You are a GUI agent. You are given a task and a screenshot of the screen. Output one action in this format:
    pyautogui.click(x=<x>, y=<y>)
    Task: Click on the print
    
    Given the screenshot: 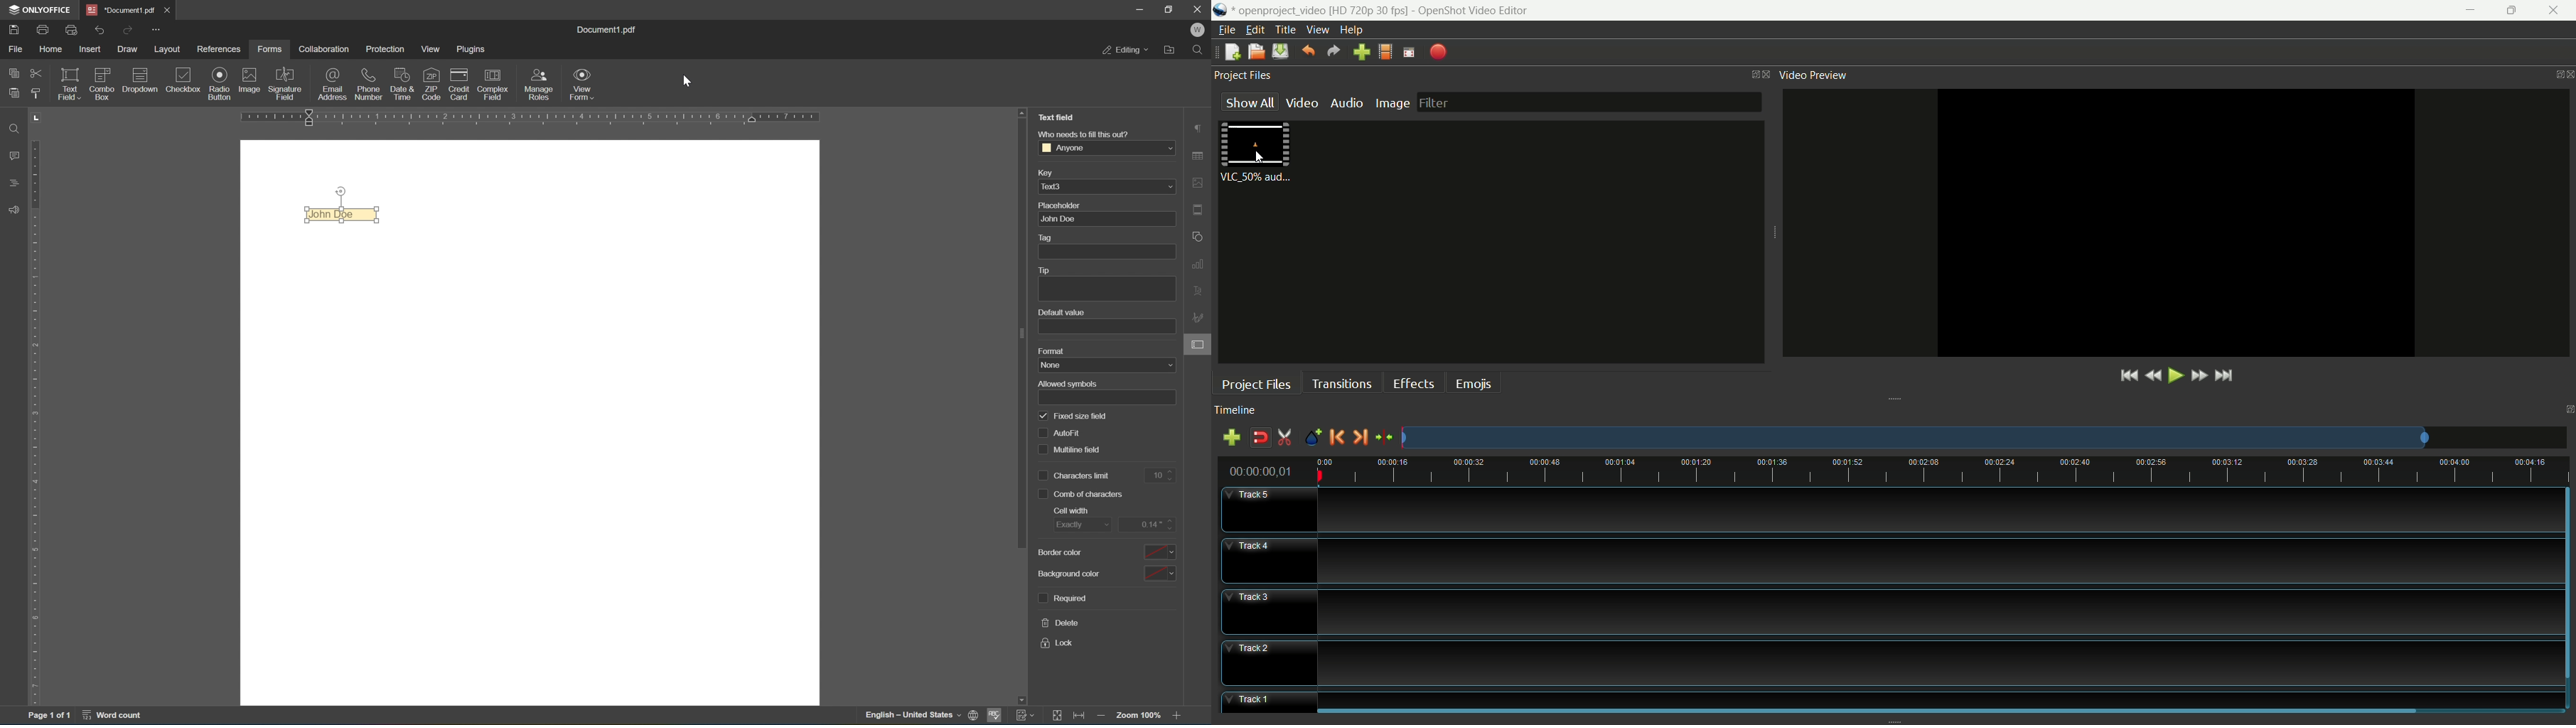 What is the action you would take?
    pyautogui.click(x=43, y=28)
    